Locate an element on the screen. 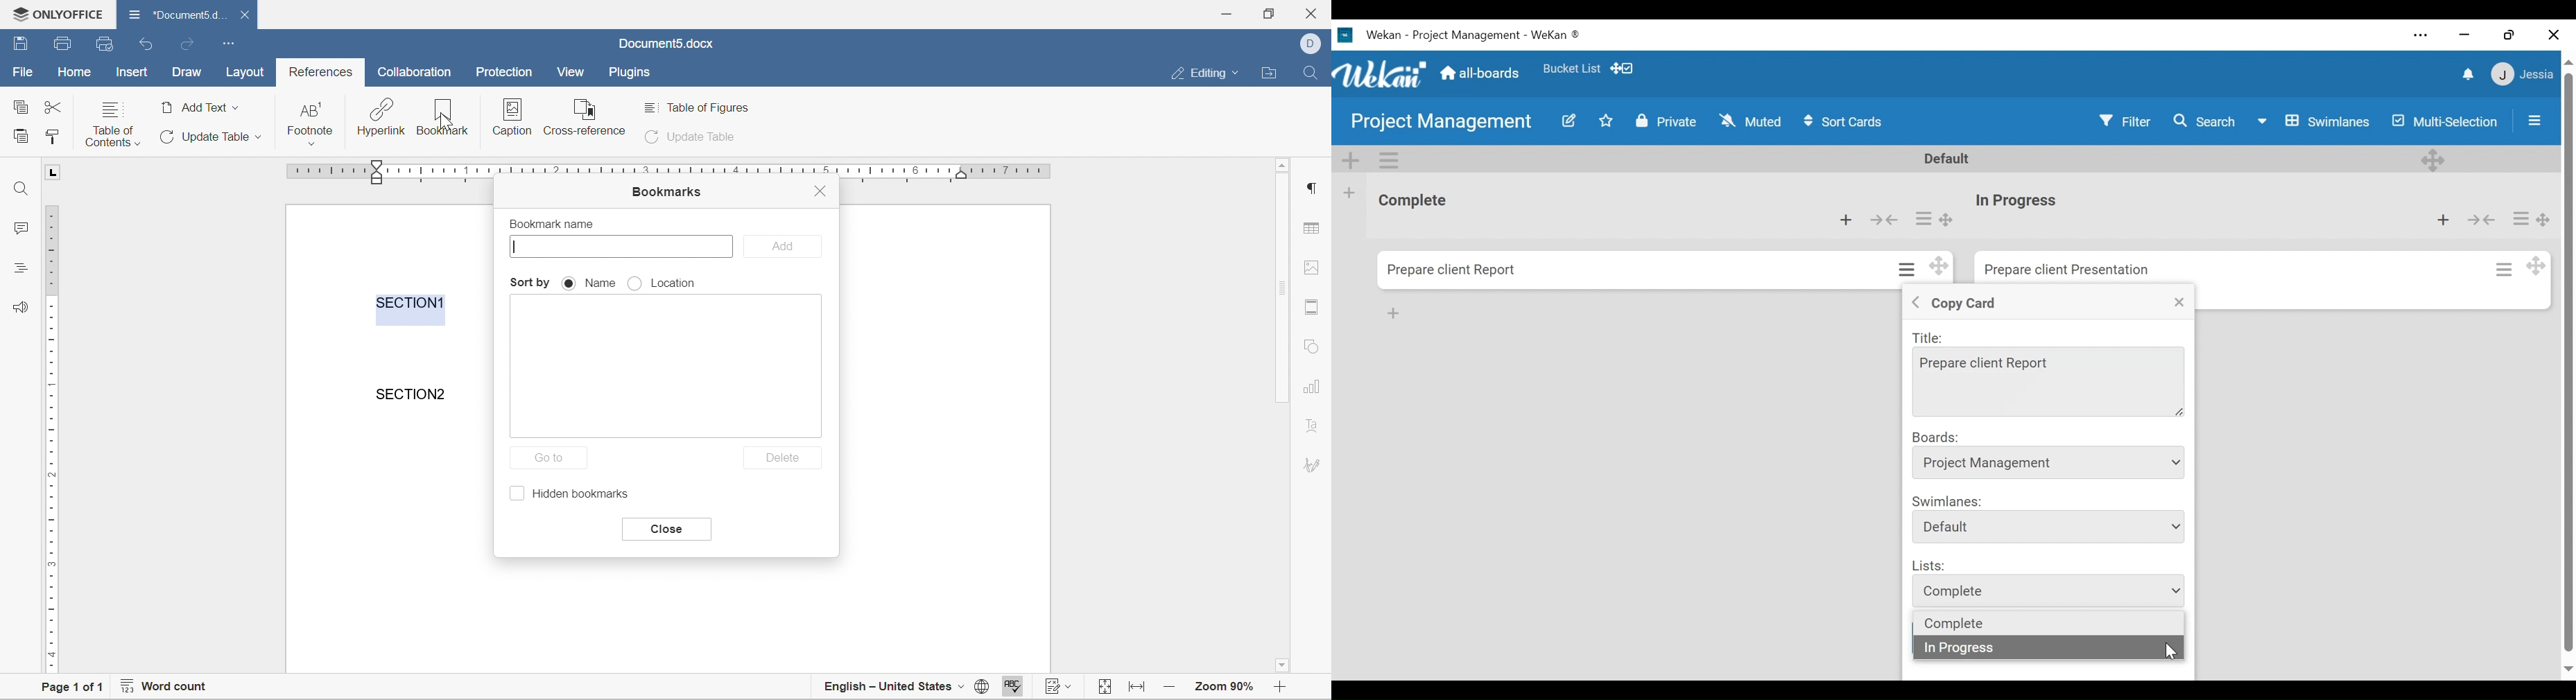 This screenshot has width=2576, height=700. comments is located at coordinates (15, 227).